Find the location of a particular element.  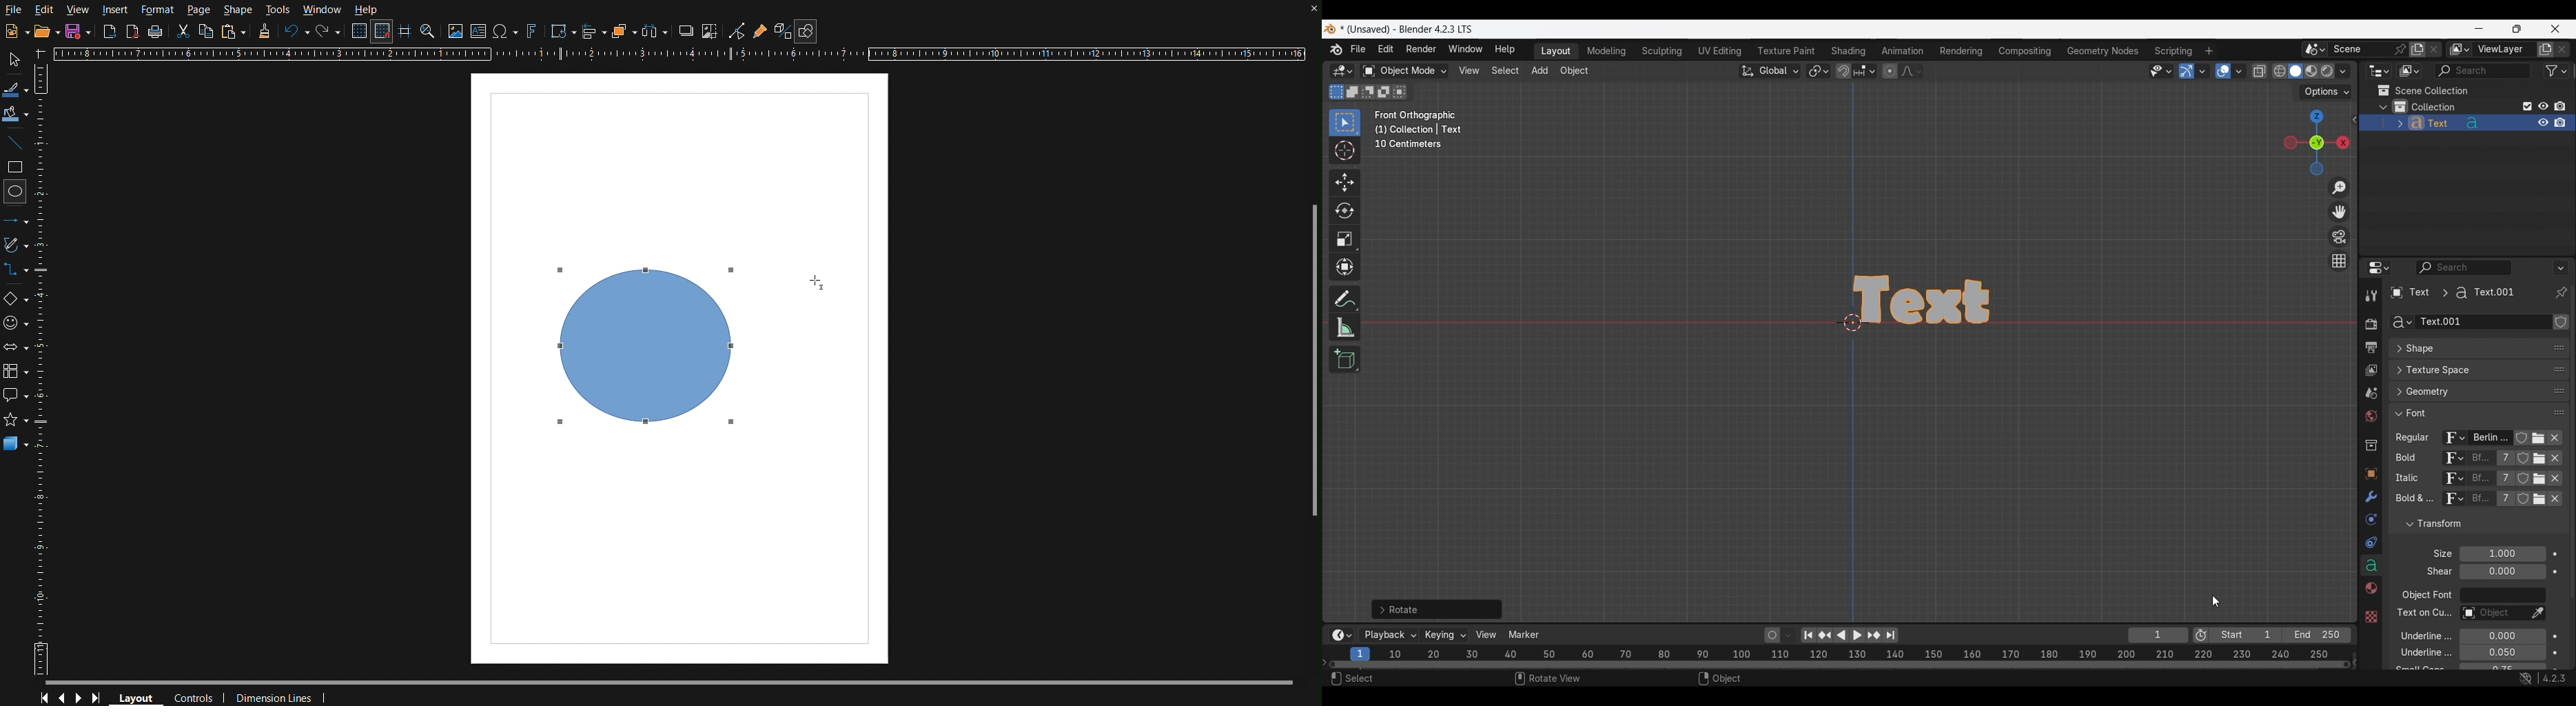

Delete scene is located at coordinates (2434, 50).